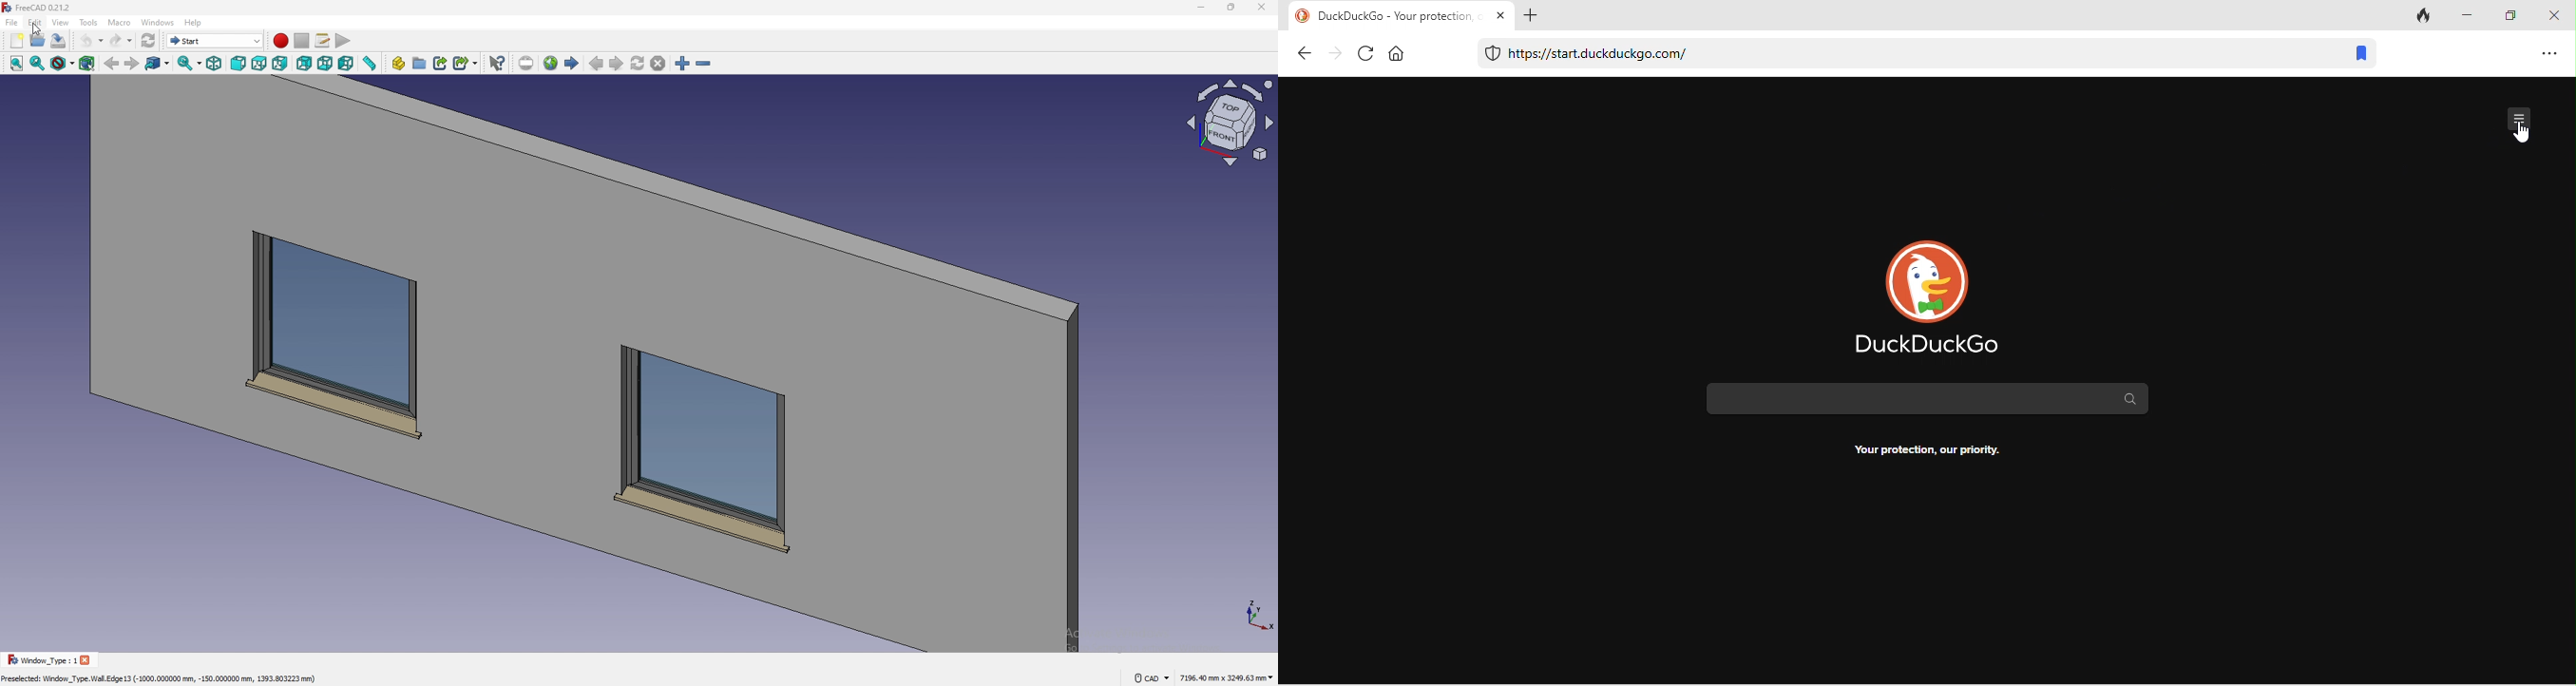  I want to click on file, so click(12, 23).